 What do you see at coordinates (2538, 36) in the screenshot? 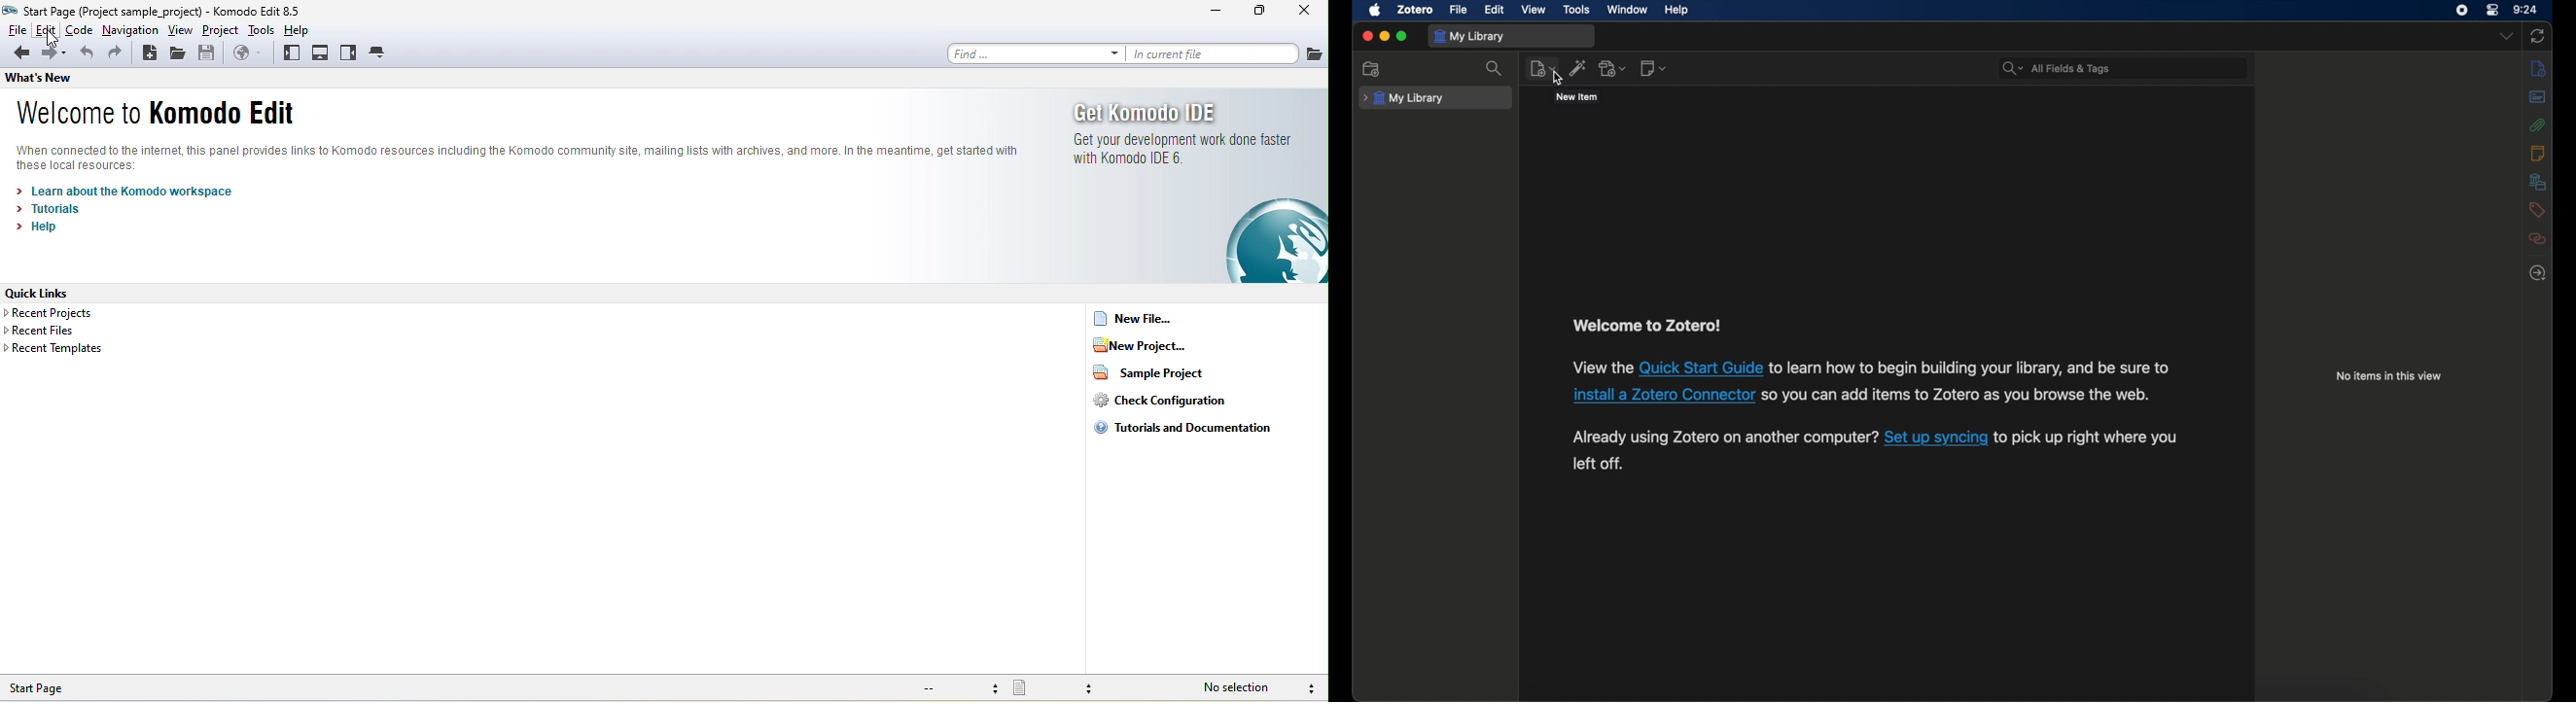
I see `sync` at bounding box center [2538, 36].